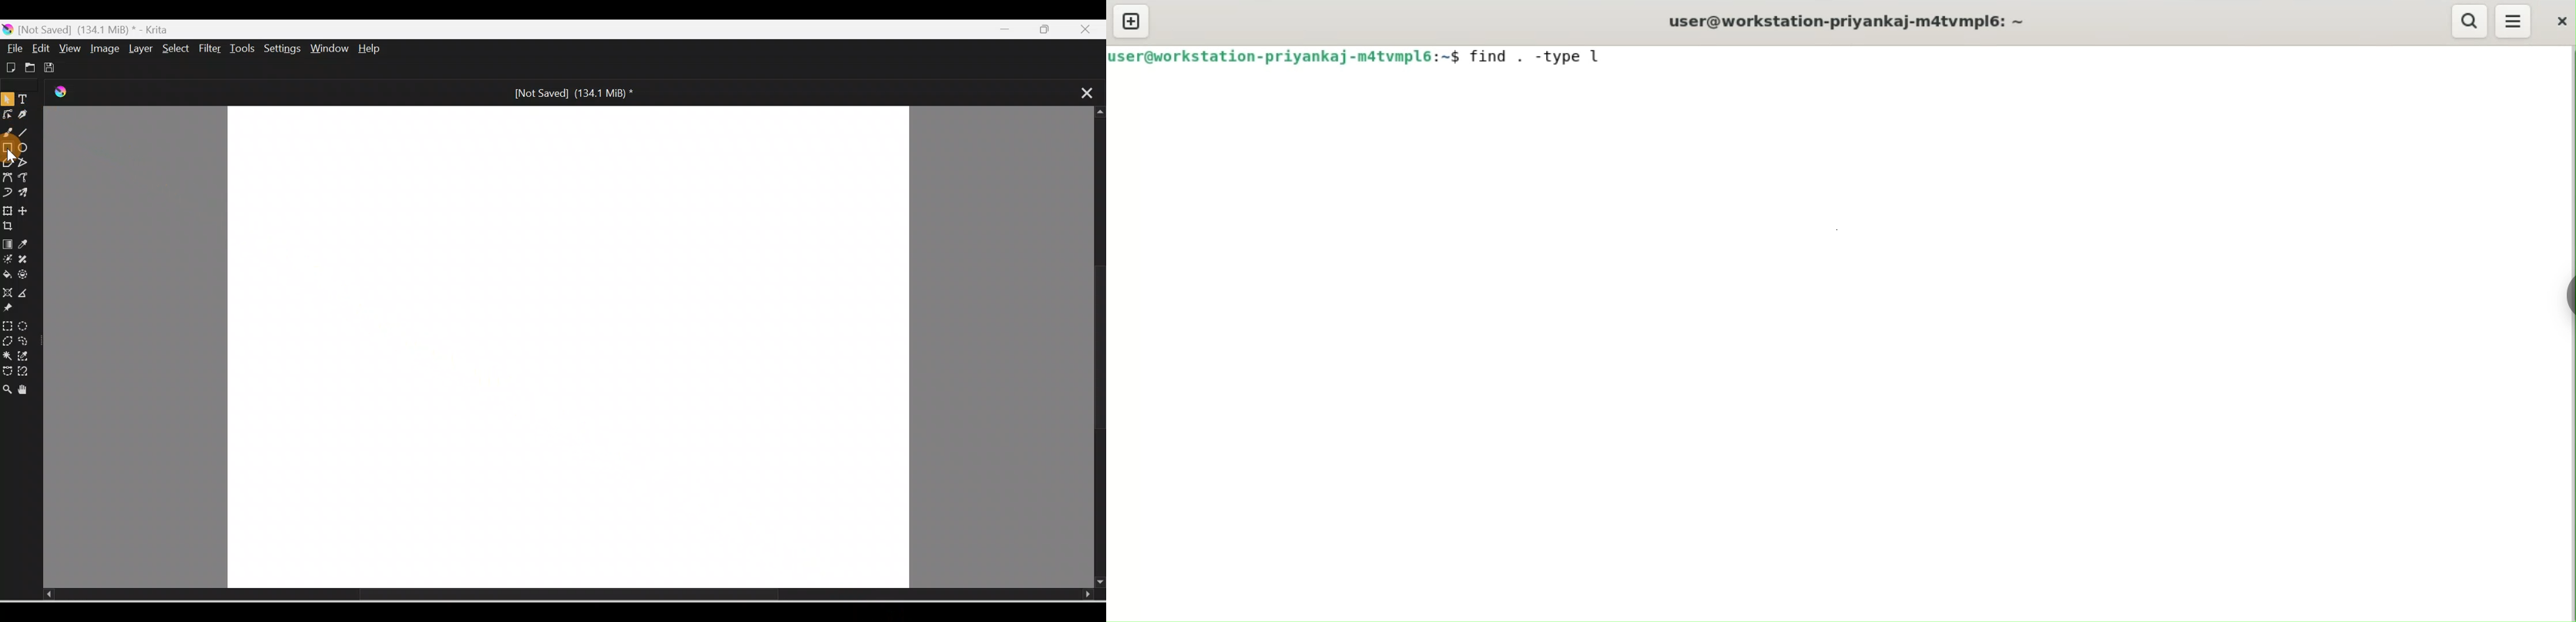 The height and width of the screenshot is (644, 2576). What do you see at coordinates (7, 260) in the screenshot?
I see `Colorize mask tool` at bounding box center [7, 260].